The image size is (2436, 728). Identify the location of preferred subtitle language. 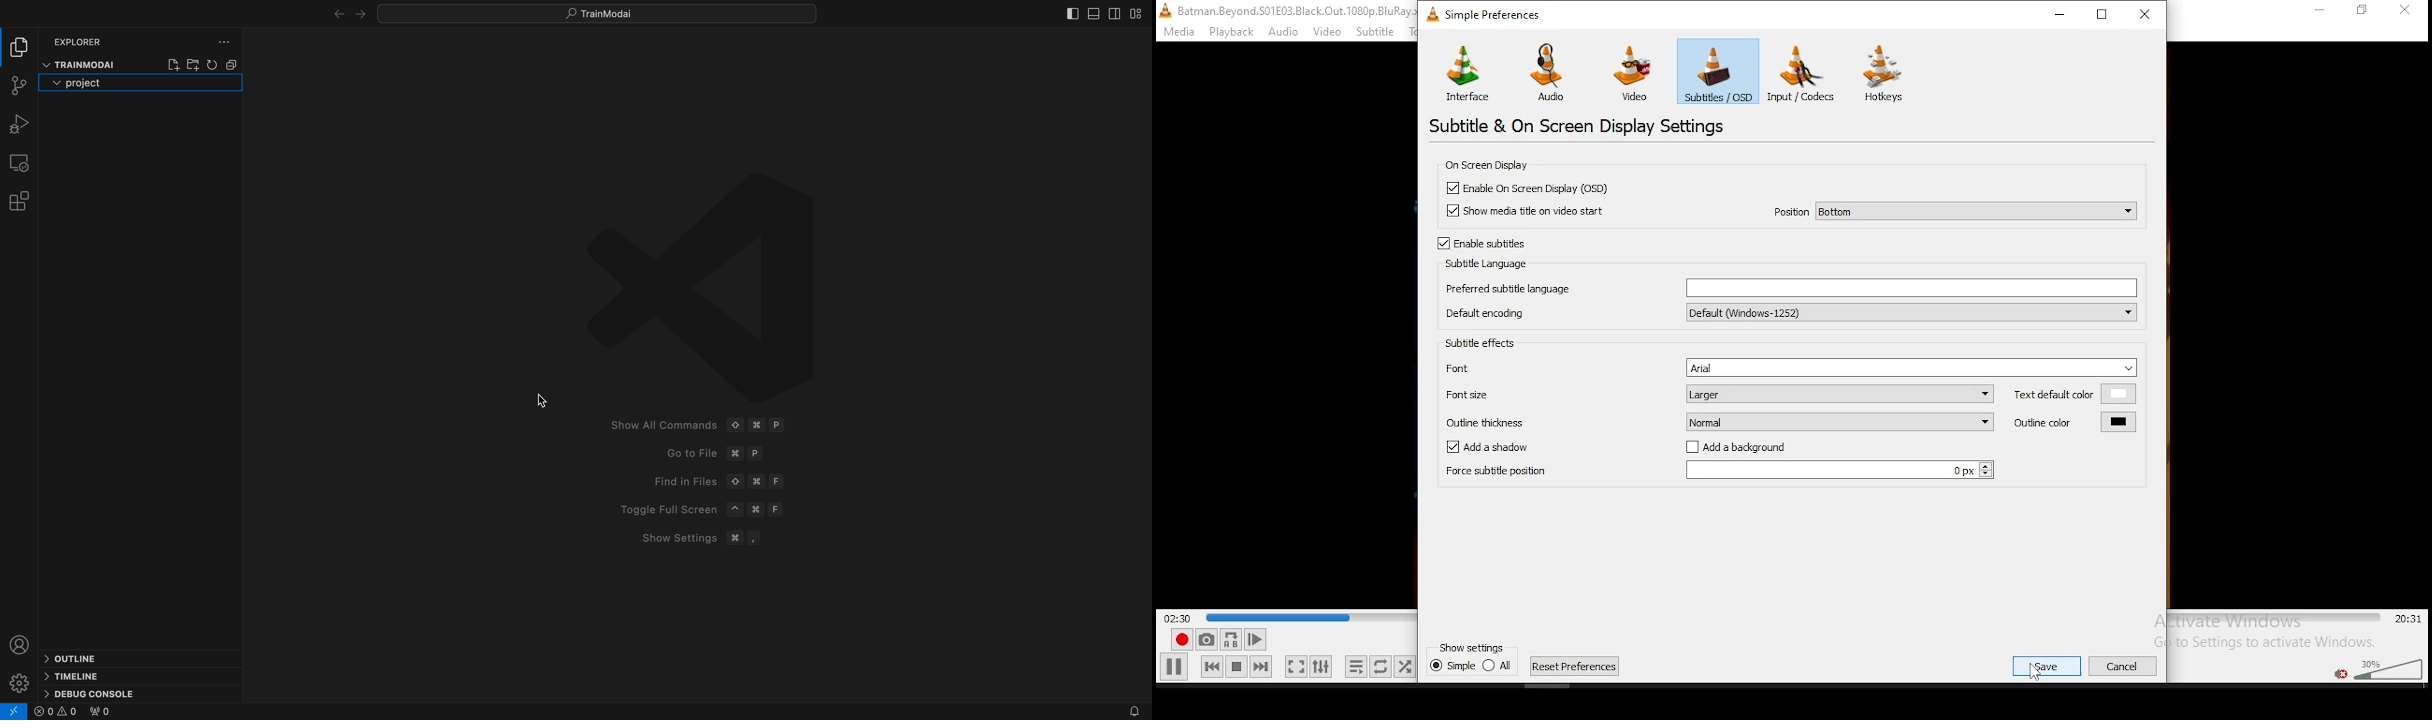
(1789, 288).